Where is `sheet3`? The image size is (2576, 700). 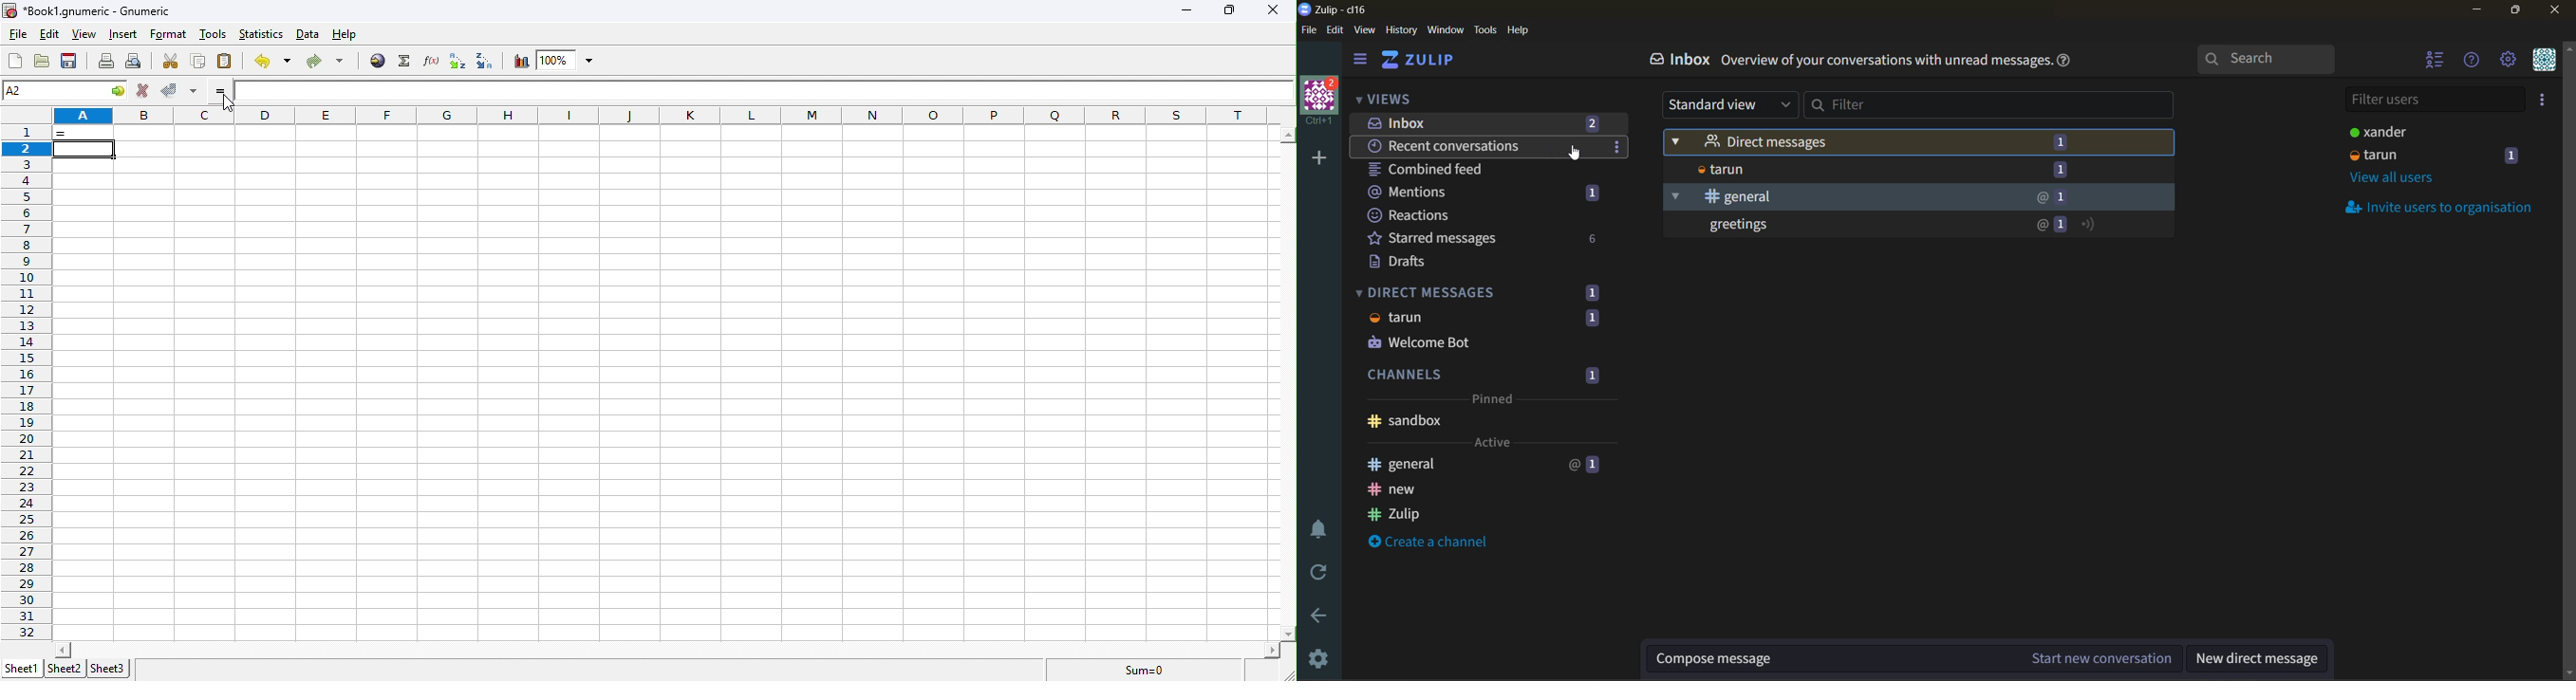 sheet3 is located at coordinates (109, 670).